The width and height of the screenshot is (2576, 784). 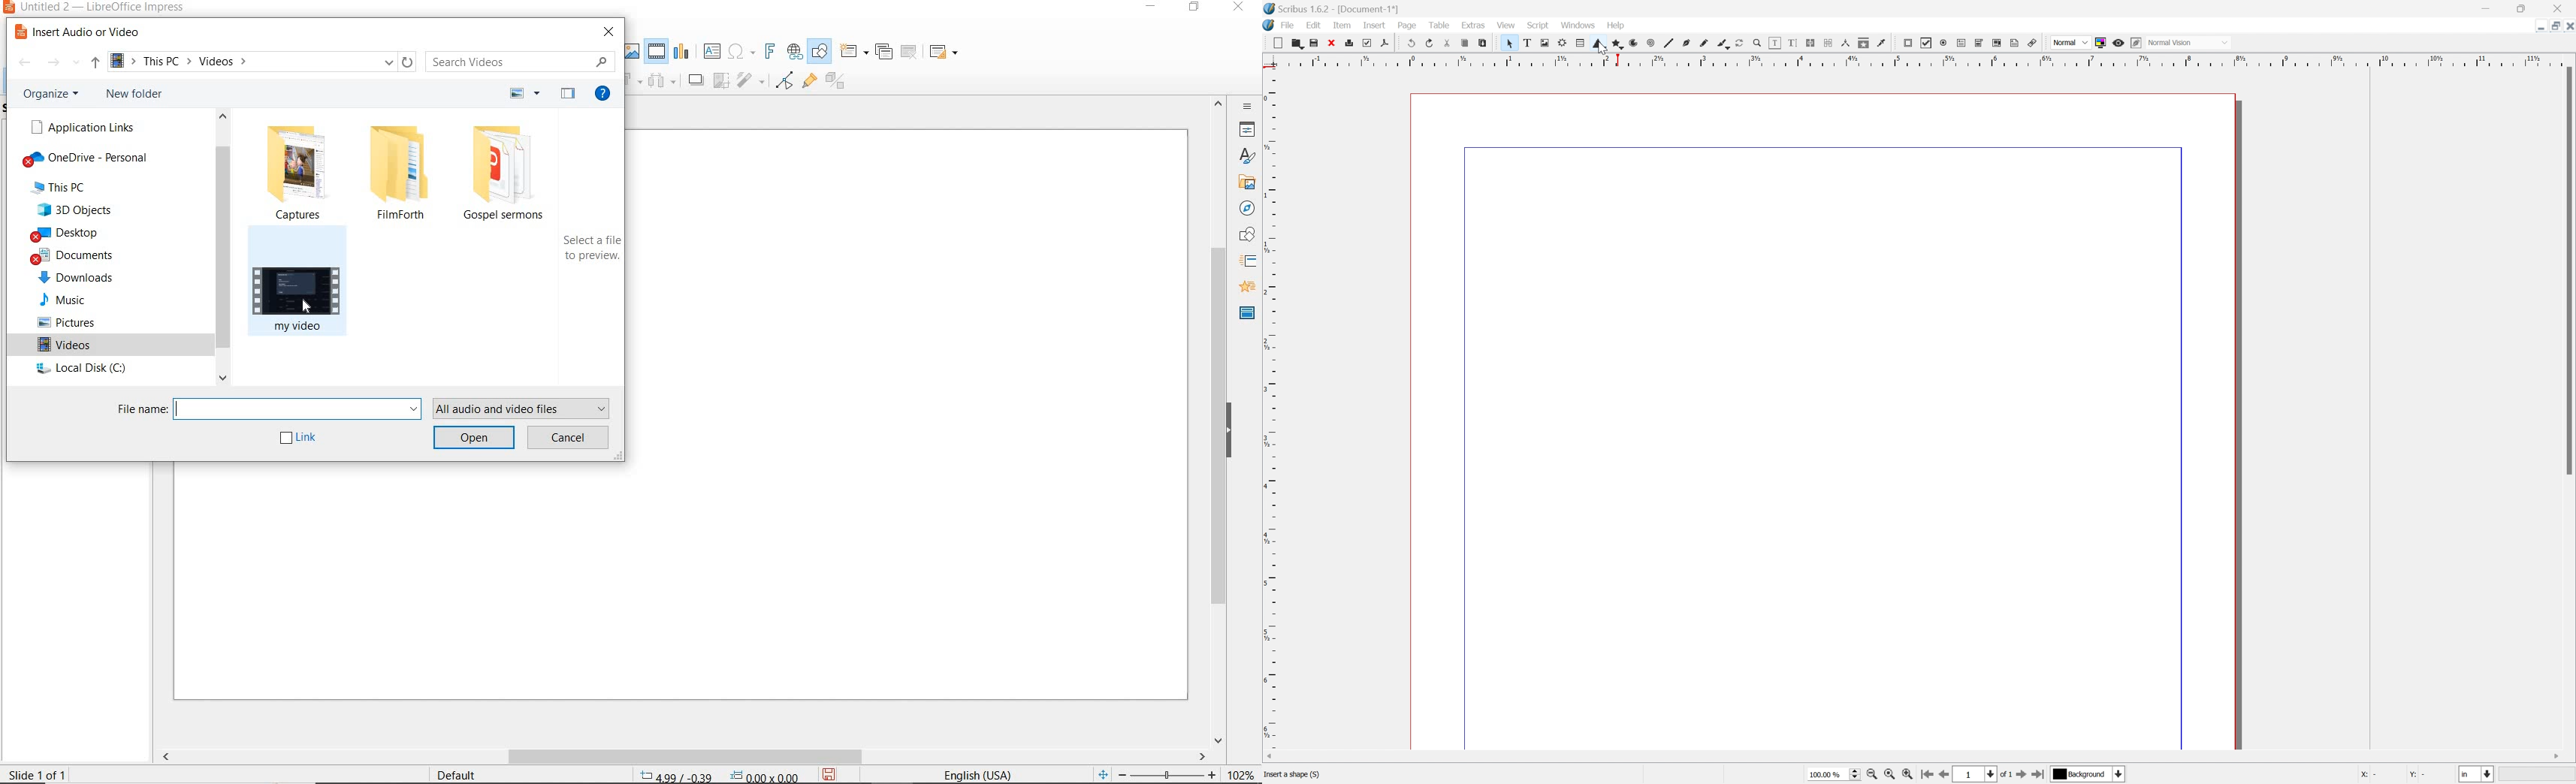 What do you see at coordinates (1247, 185) in the screenshot?
I see `gallery` at bounding box center [1247, 185].